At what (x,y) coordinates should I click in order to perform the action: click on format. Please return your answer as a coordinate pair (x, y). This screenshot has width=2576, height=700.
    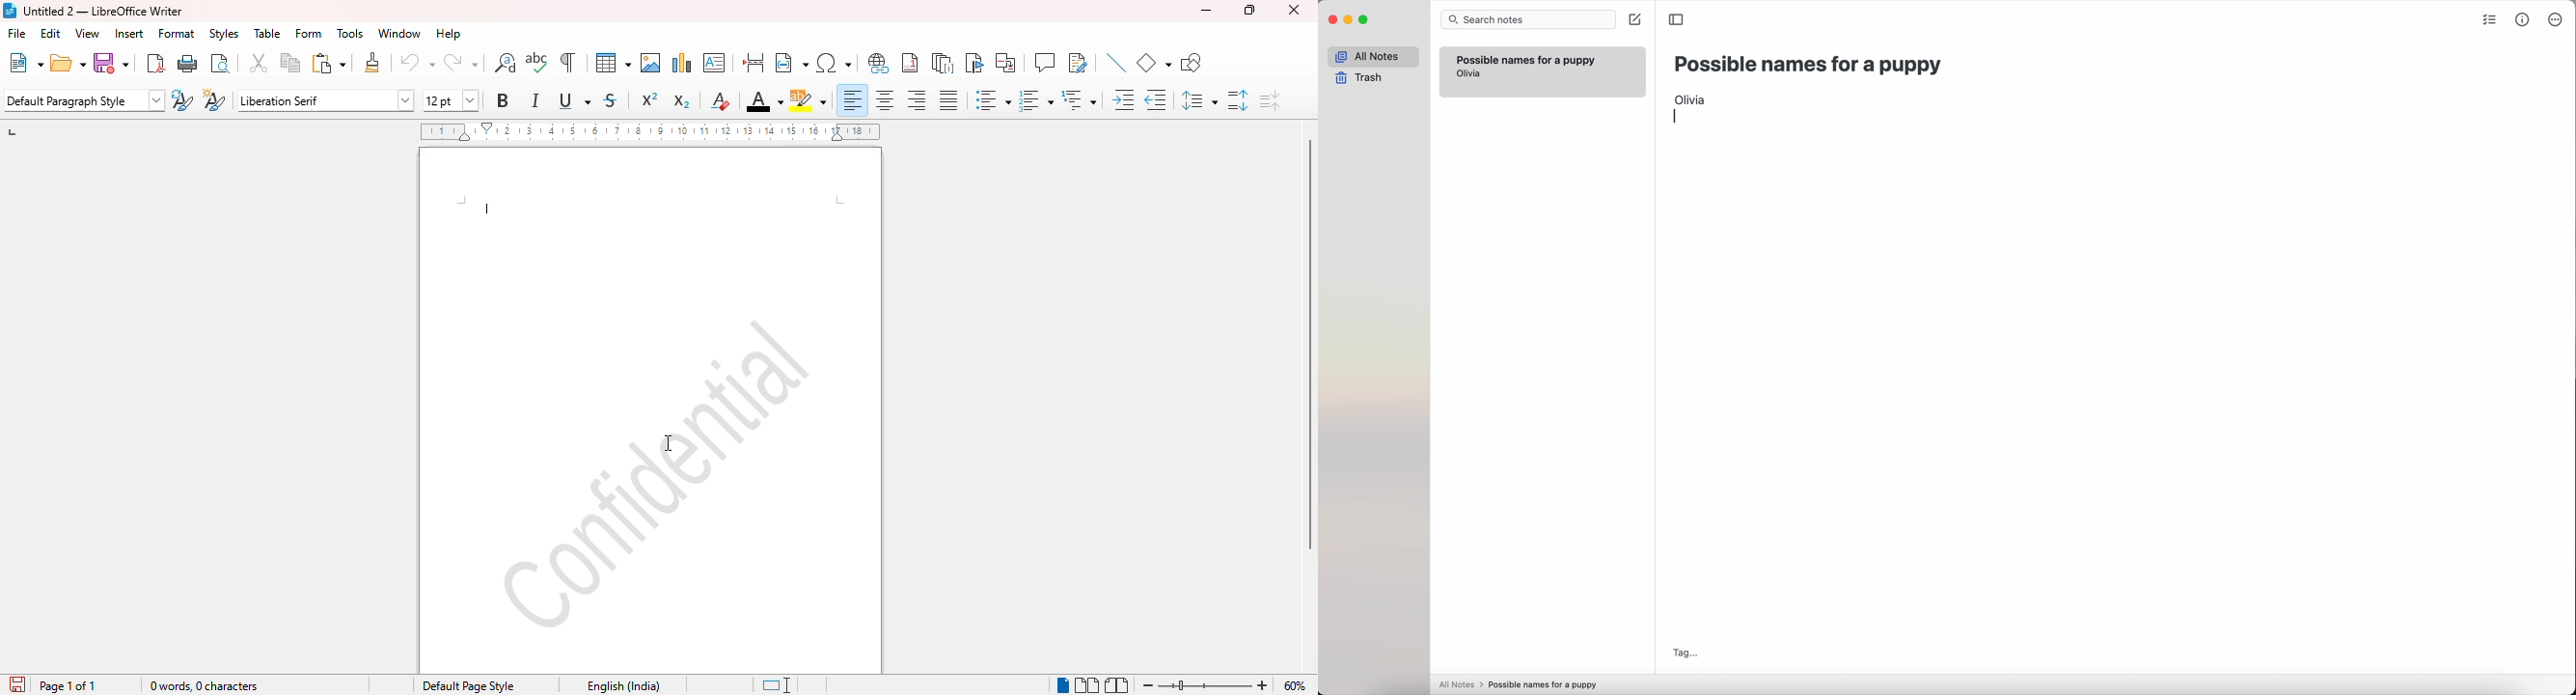
    Looking at the image, I should click on (178, 33).